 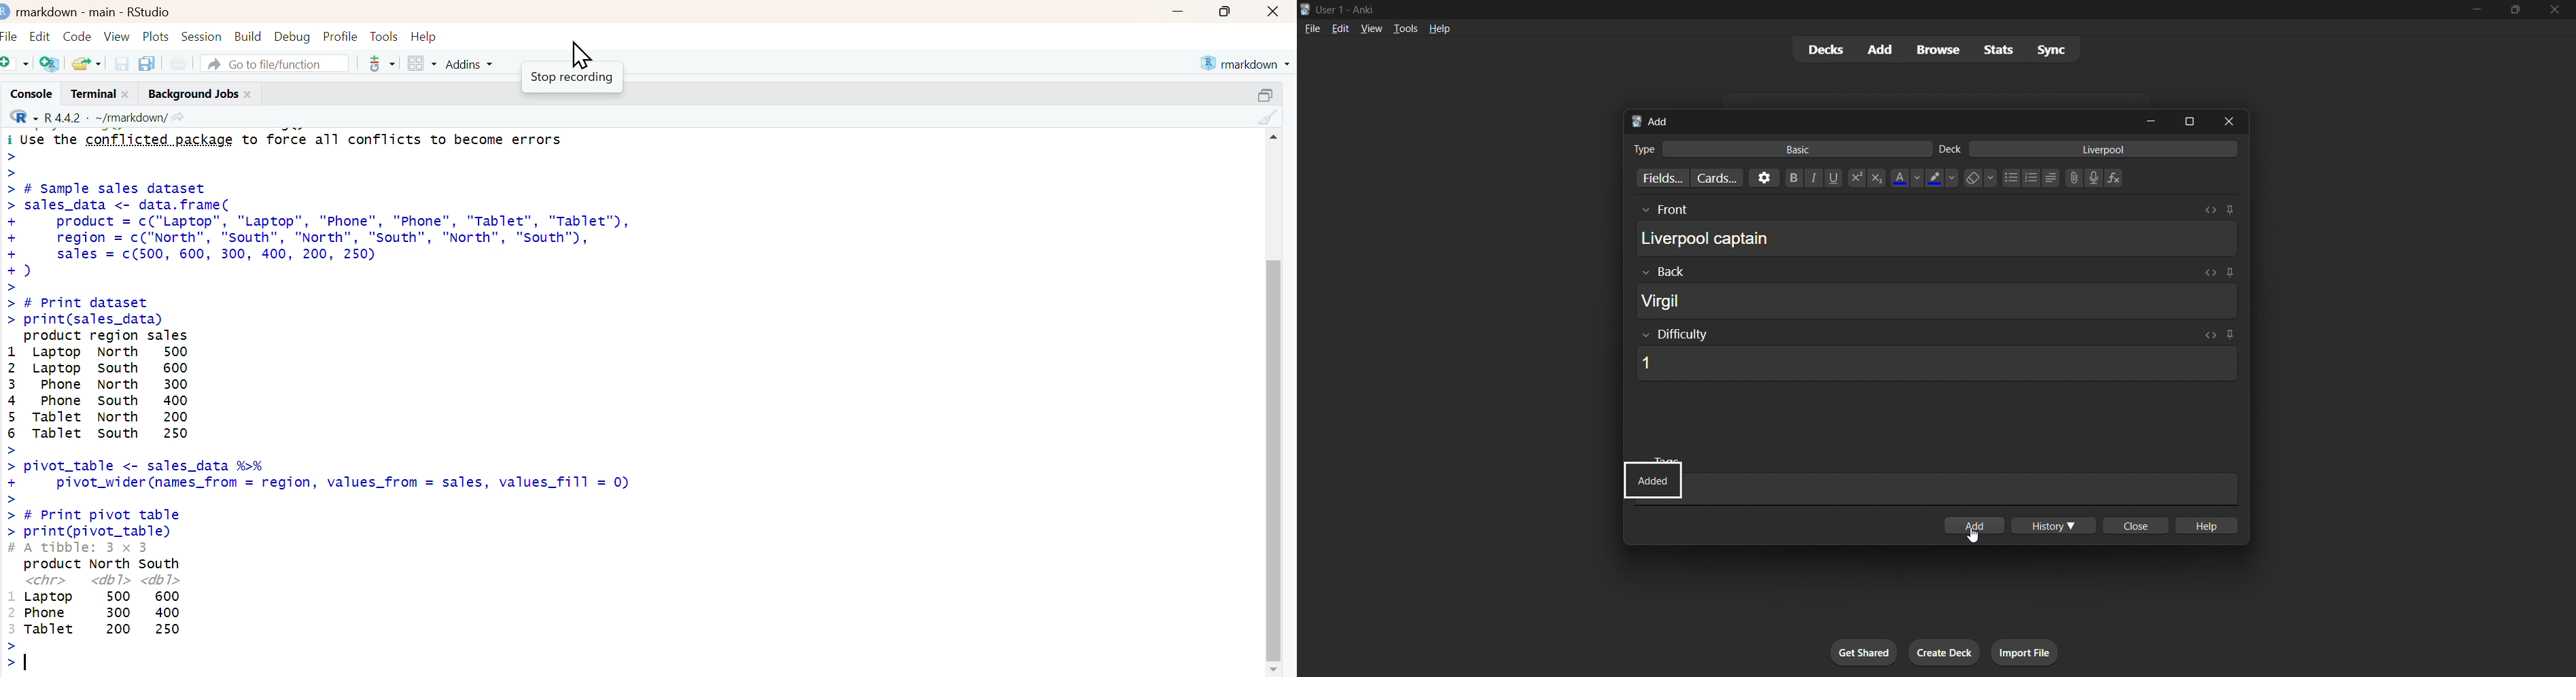 What do you see at coordinates (2555, 10) in the screenshot?
I see `close` at bounding box center [2555, 10].